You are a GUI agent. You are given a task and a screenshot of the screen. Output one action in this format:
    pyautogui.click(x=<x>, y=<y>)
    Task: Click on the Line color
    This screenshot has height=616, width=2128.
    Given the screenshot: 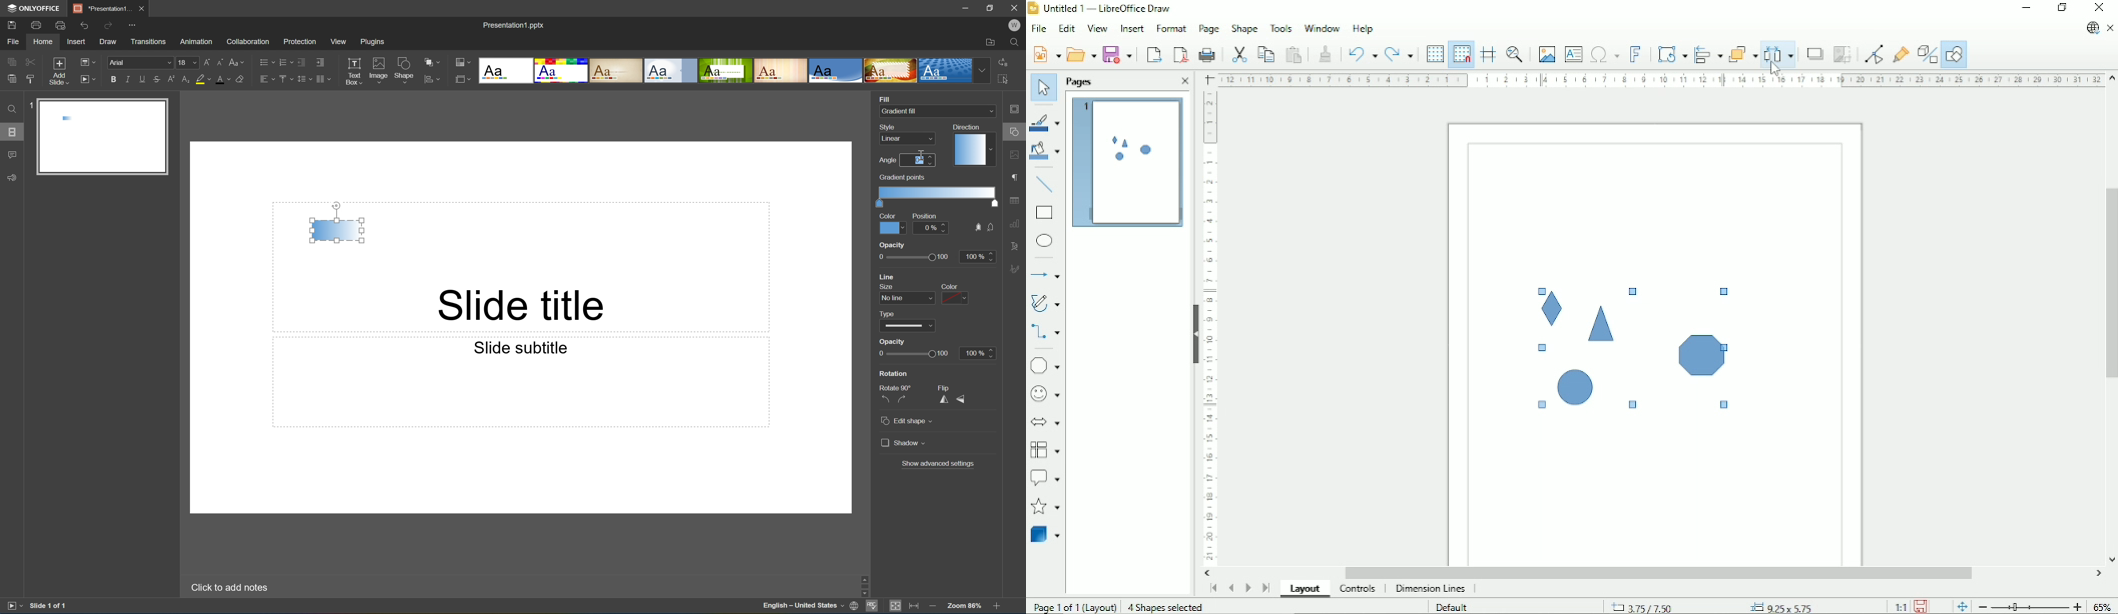 What is the action you would take?
    pyautogui.click(x=1047, y=123)
    